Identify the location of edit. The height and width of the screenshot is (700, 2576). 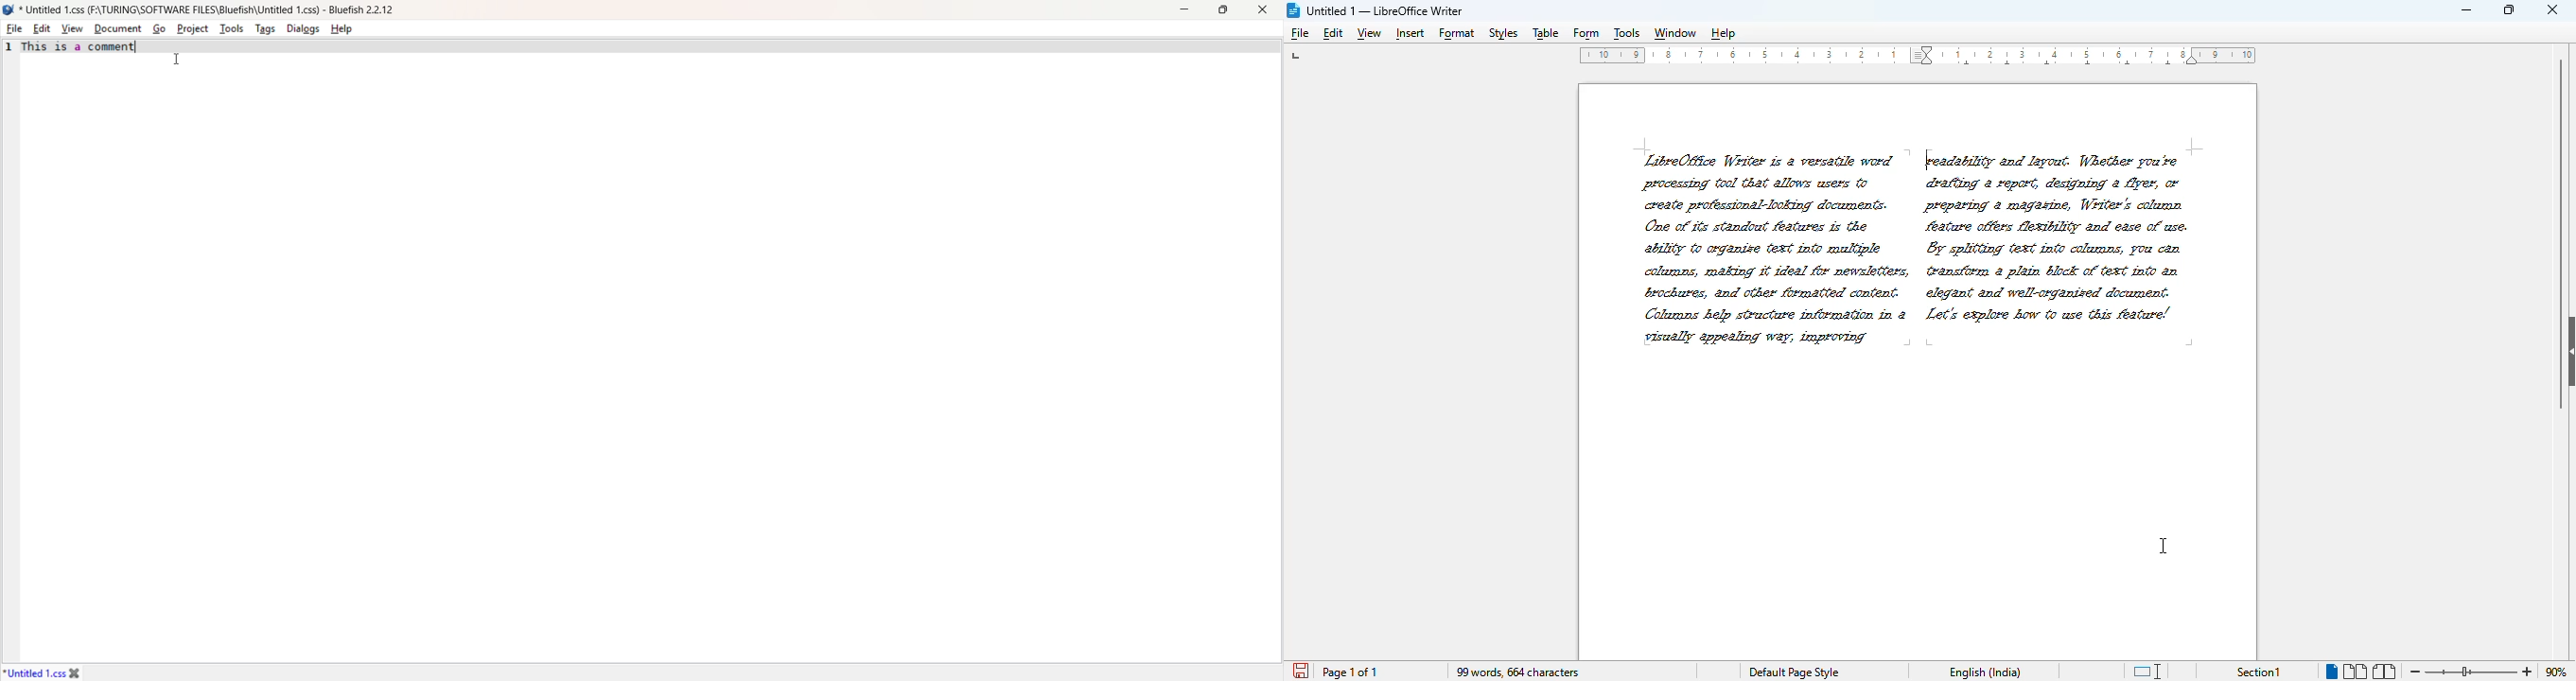
(1333, 33).